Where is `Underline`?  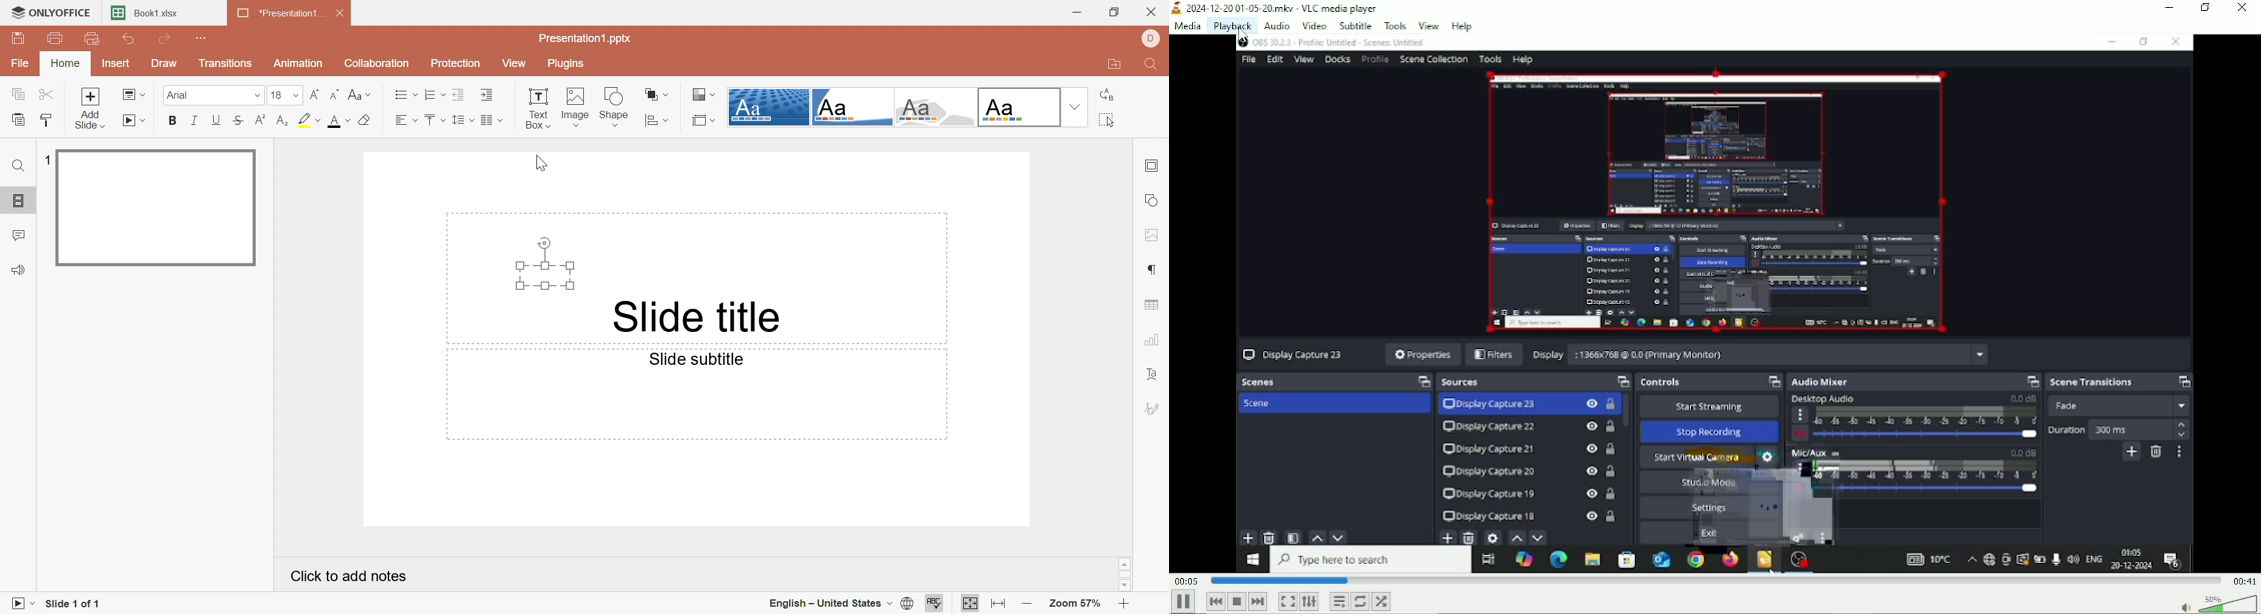 Underline is located at coordinates (217, 120).